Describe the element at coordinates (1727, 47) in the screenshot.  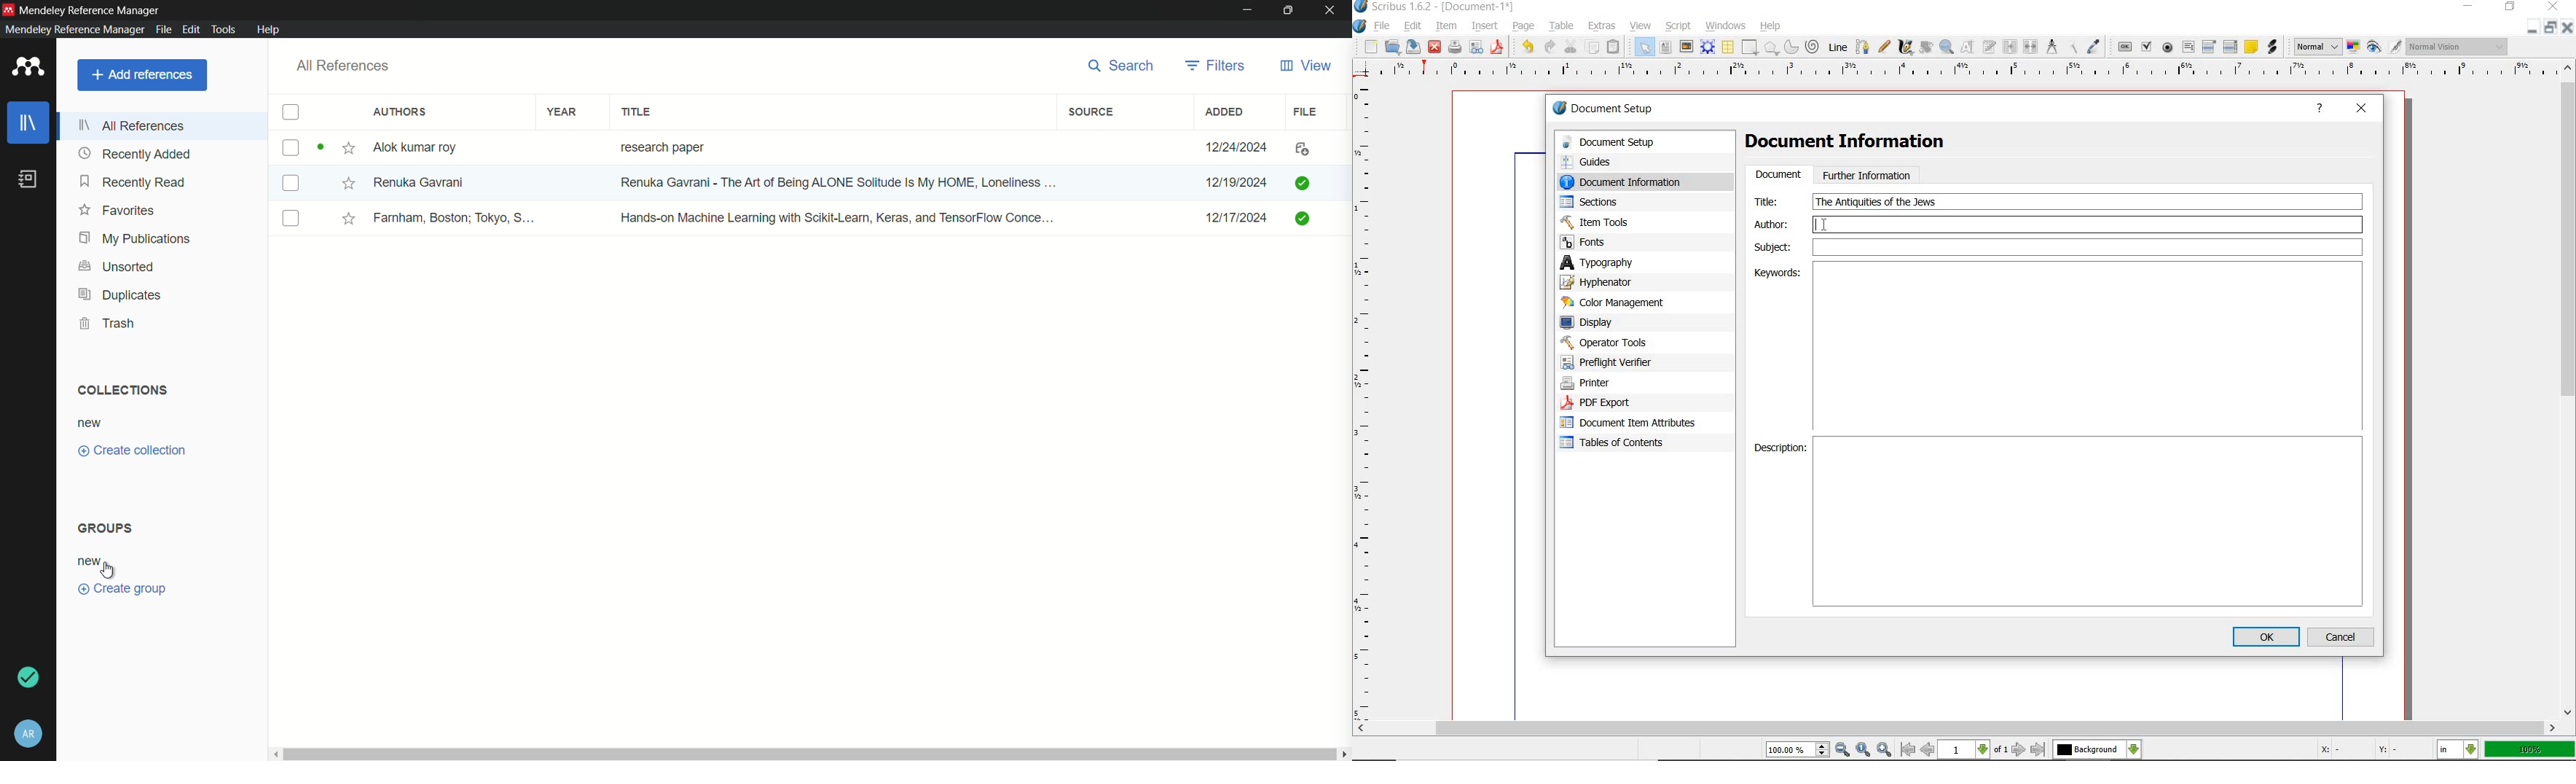
I see `table` at that location.